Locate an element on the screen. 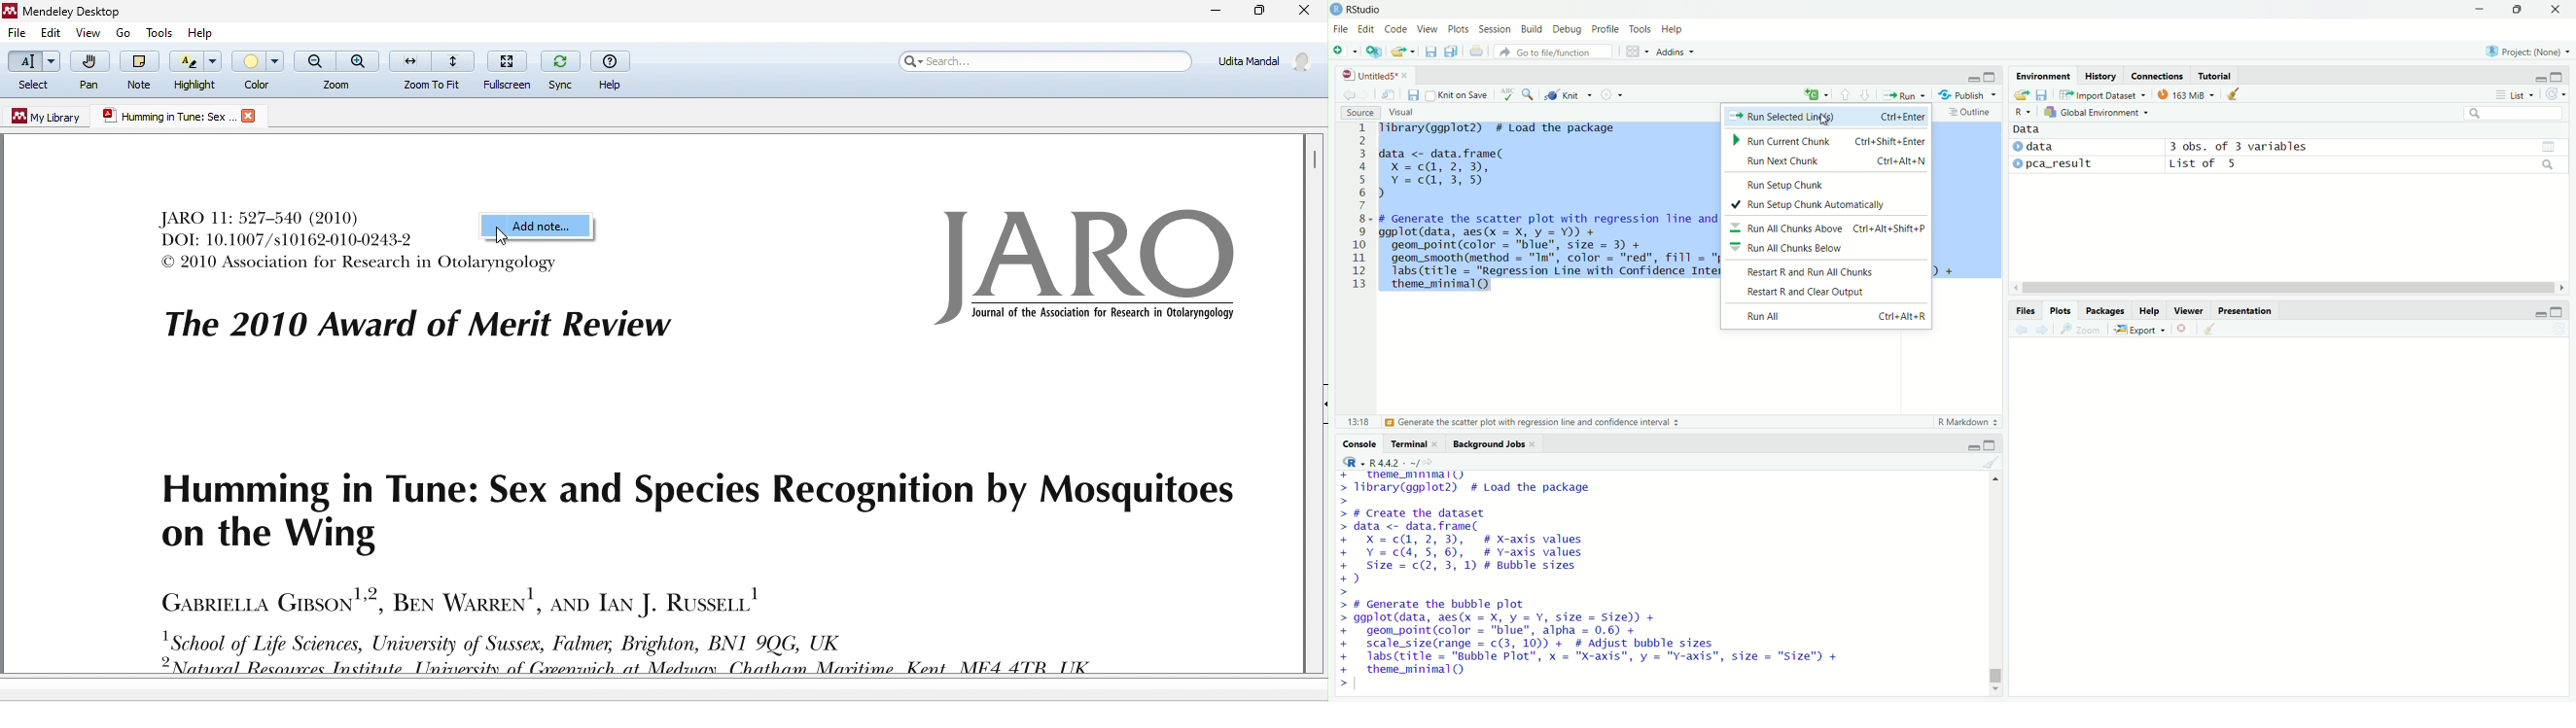 Image resolution: width=2576 pixels, height=728 pixels. Restart R and Clear Output is located at coordinates (1826, 292).